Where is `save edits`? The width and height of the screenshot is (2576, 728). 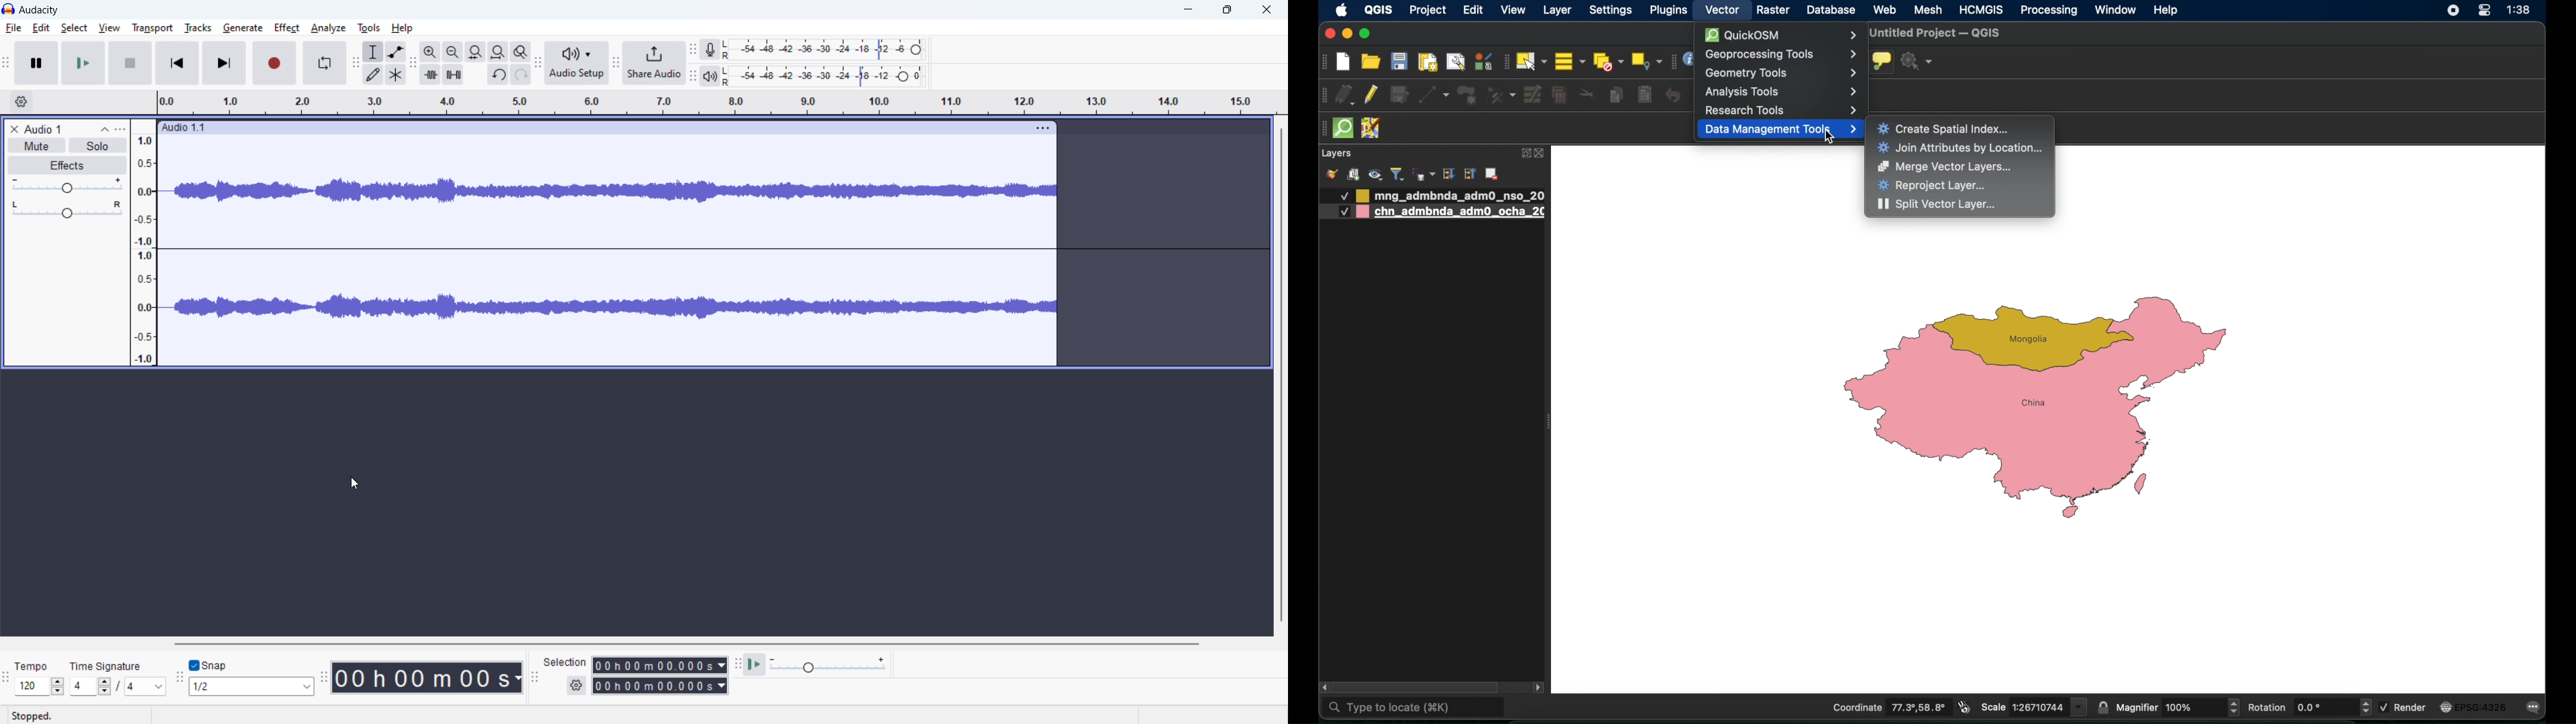
save edits is located at coordinates (1401, 95).